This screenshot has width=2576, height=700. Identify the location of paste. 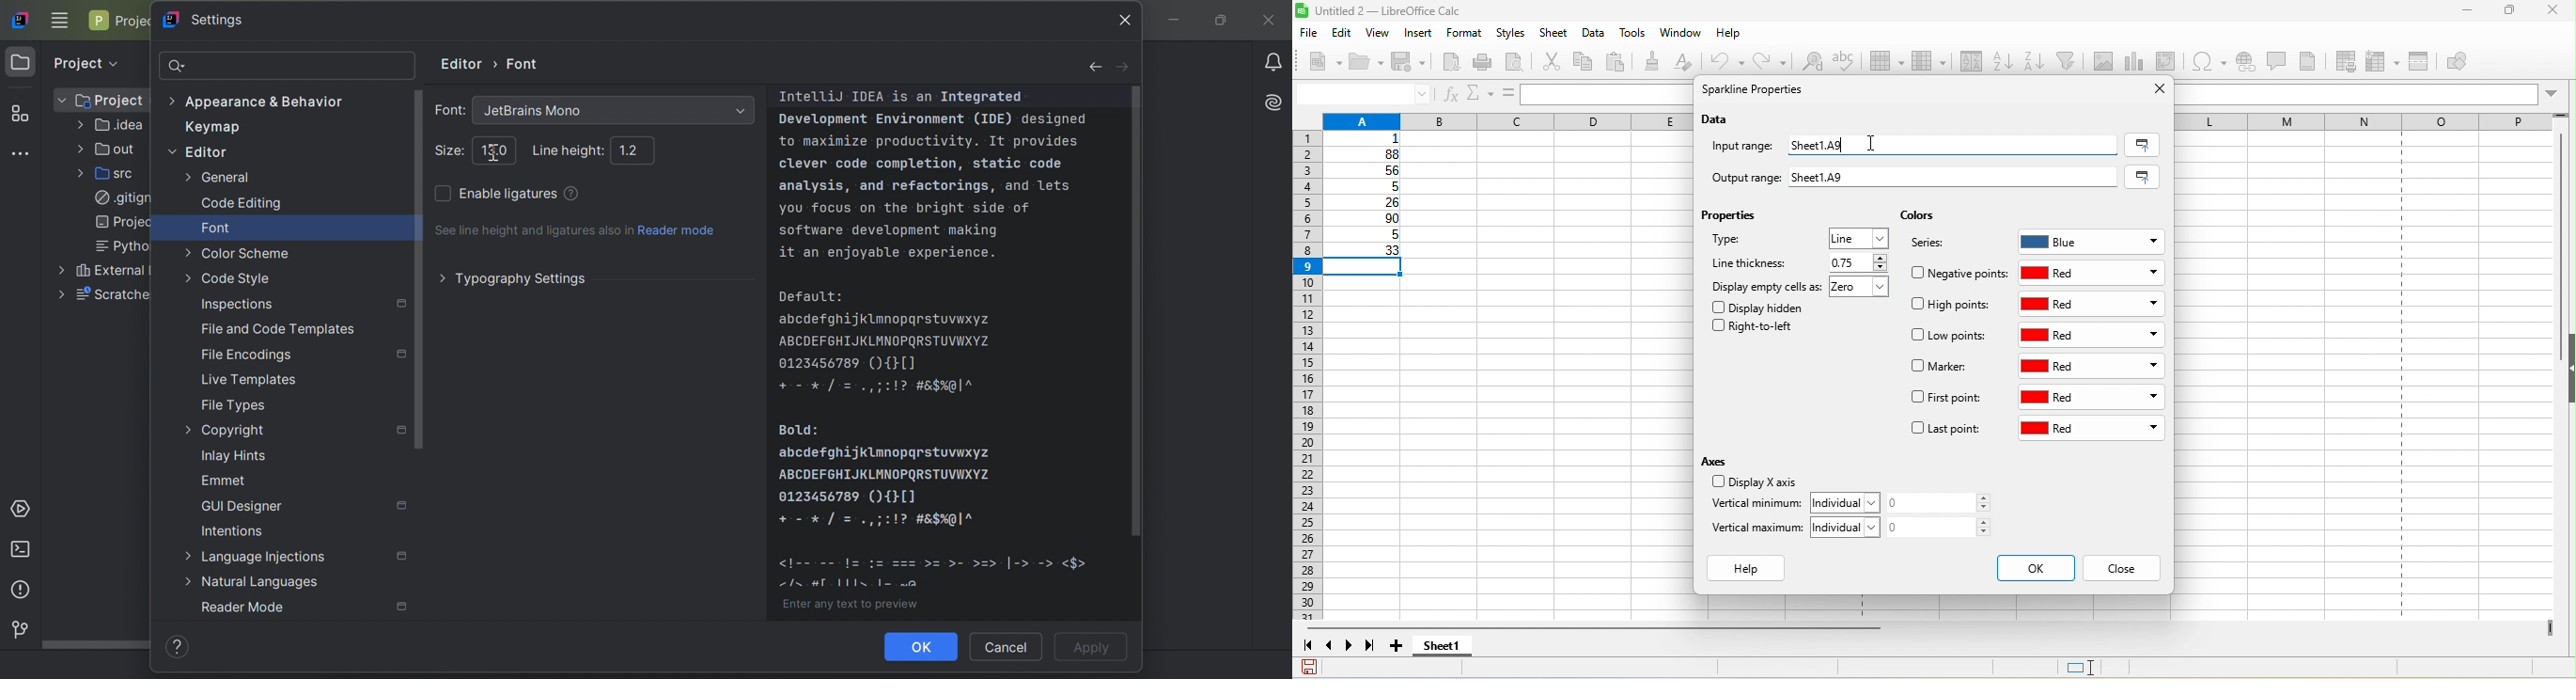
(1620, 63).